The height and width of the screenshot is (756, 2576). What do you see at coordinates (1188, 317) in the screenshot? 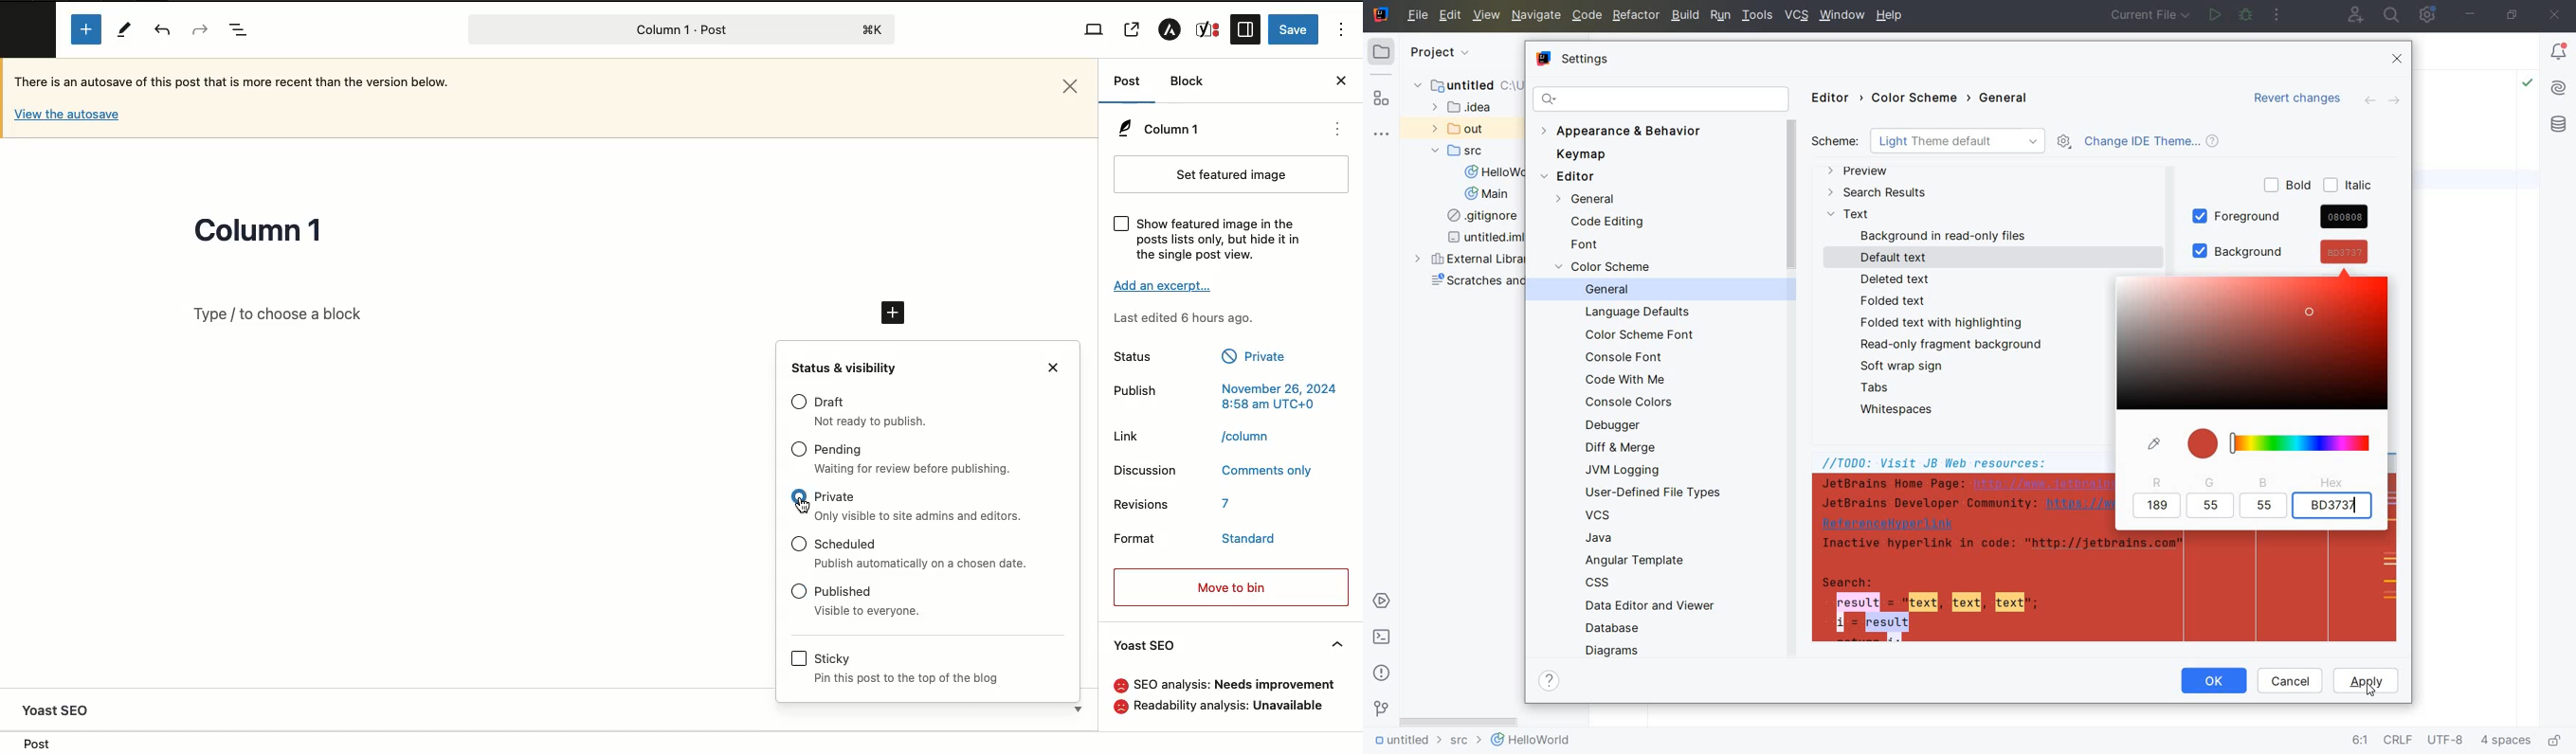
I see `Last edited` at bounding box center [1188, 317].